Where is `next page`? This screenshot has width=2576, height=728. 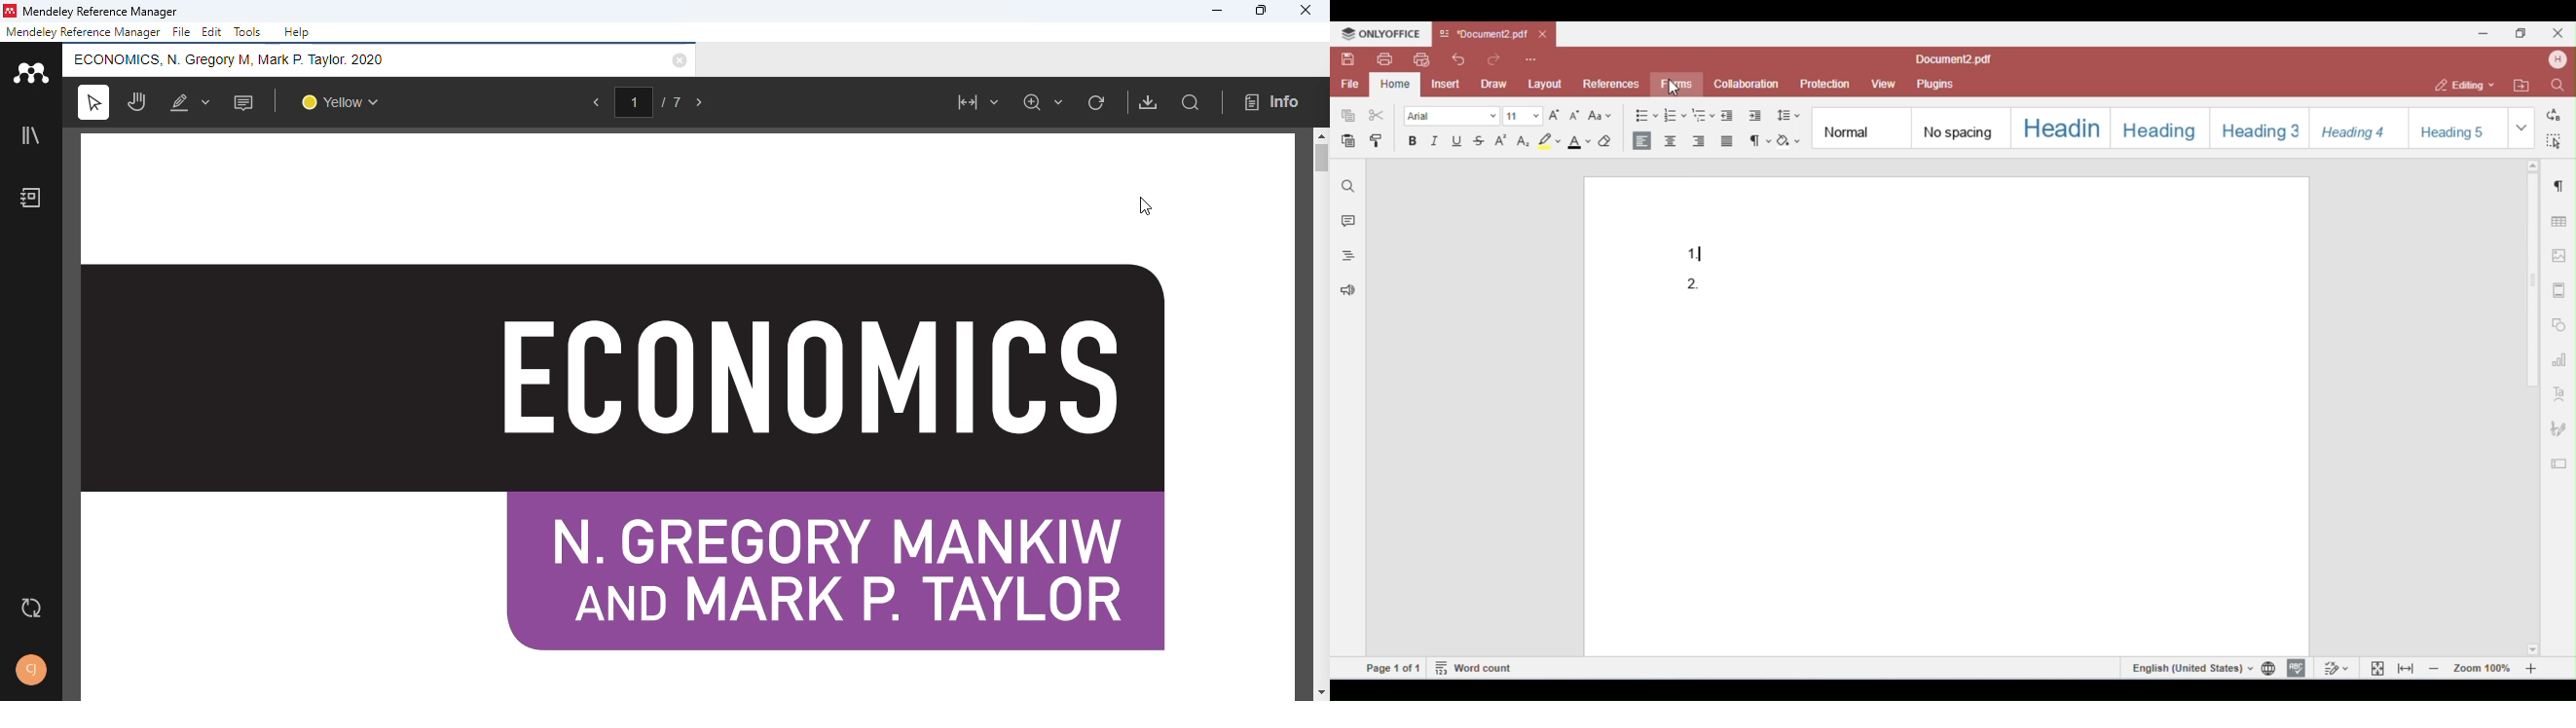
next page is located at coordinates (701, 103).